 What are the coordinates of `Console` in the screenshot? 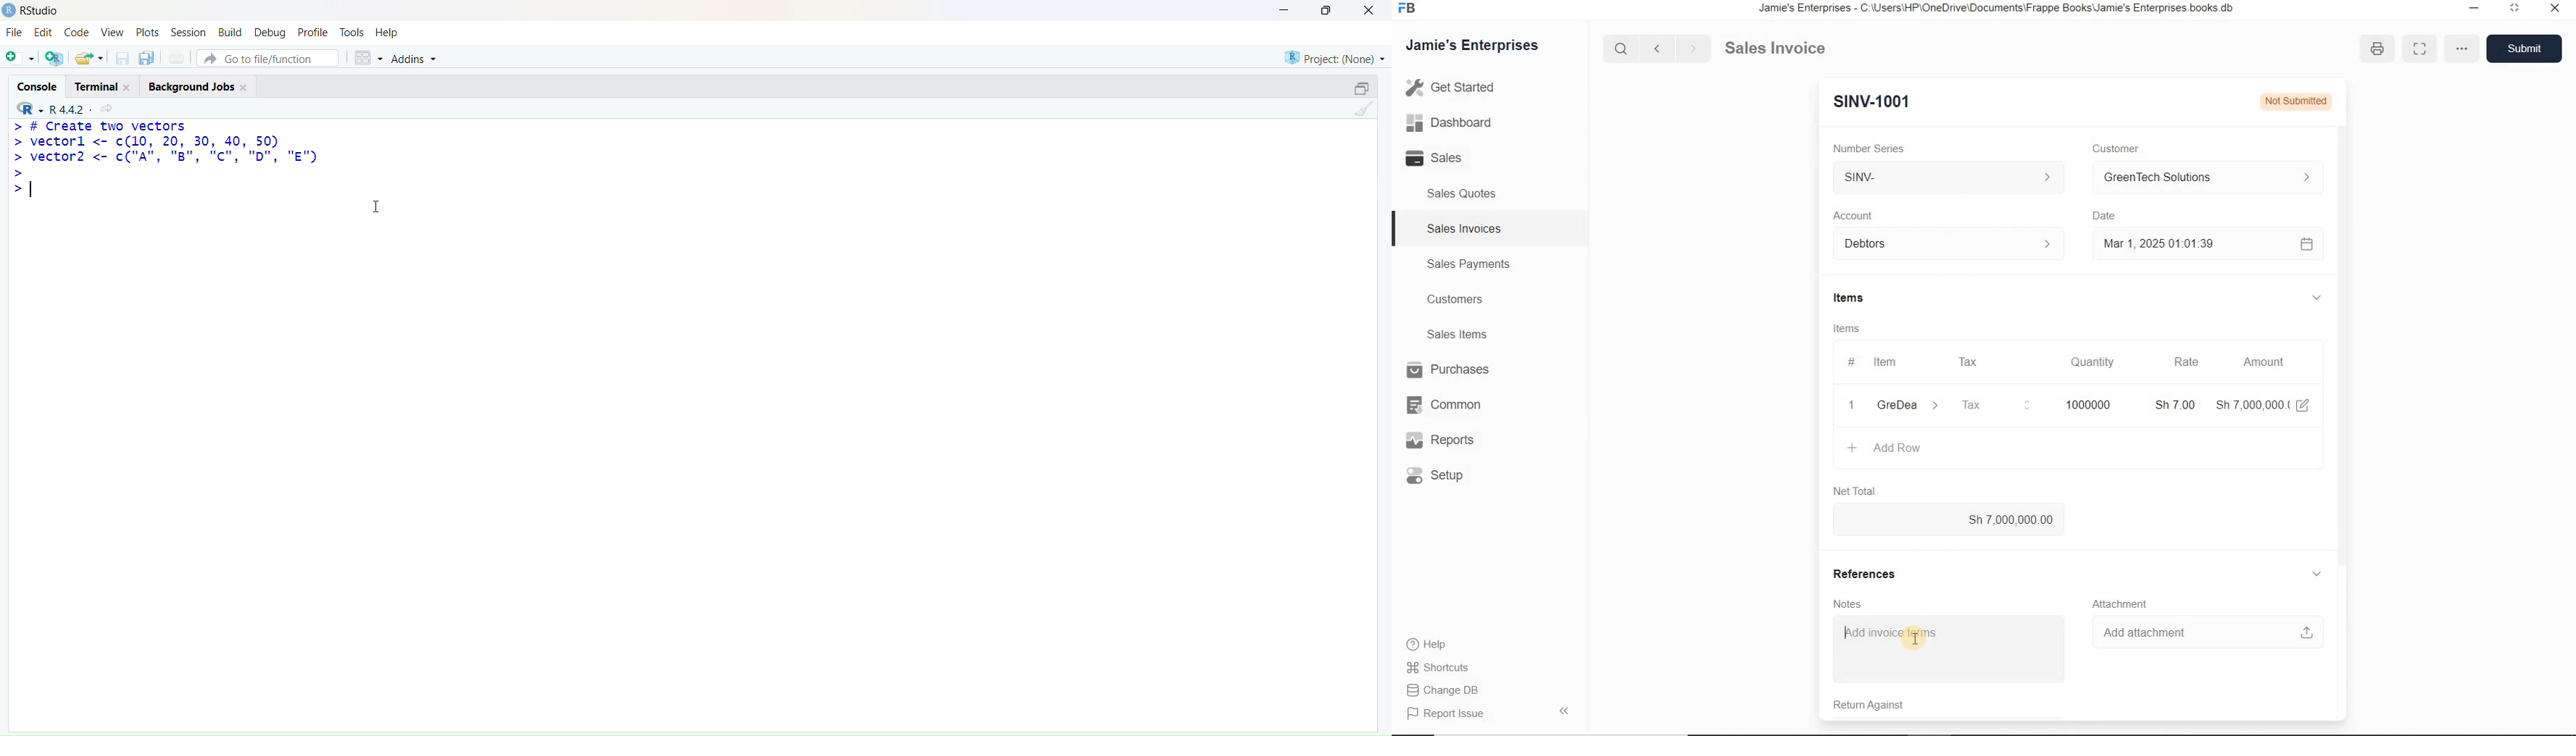 It's located at (36, 85).